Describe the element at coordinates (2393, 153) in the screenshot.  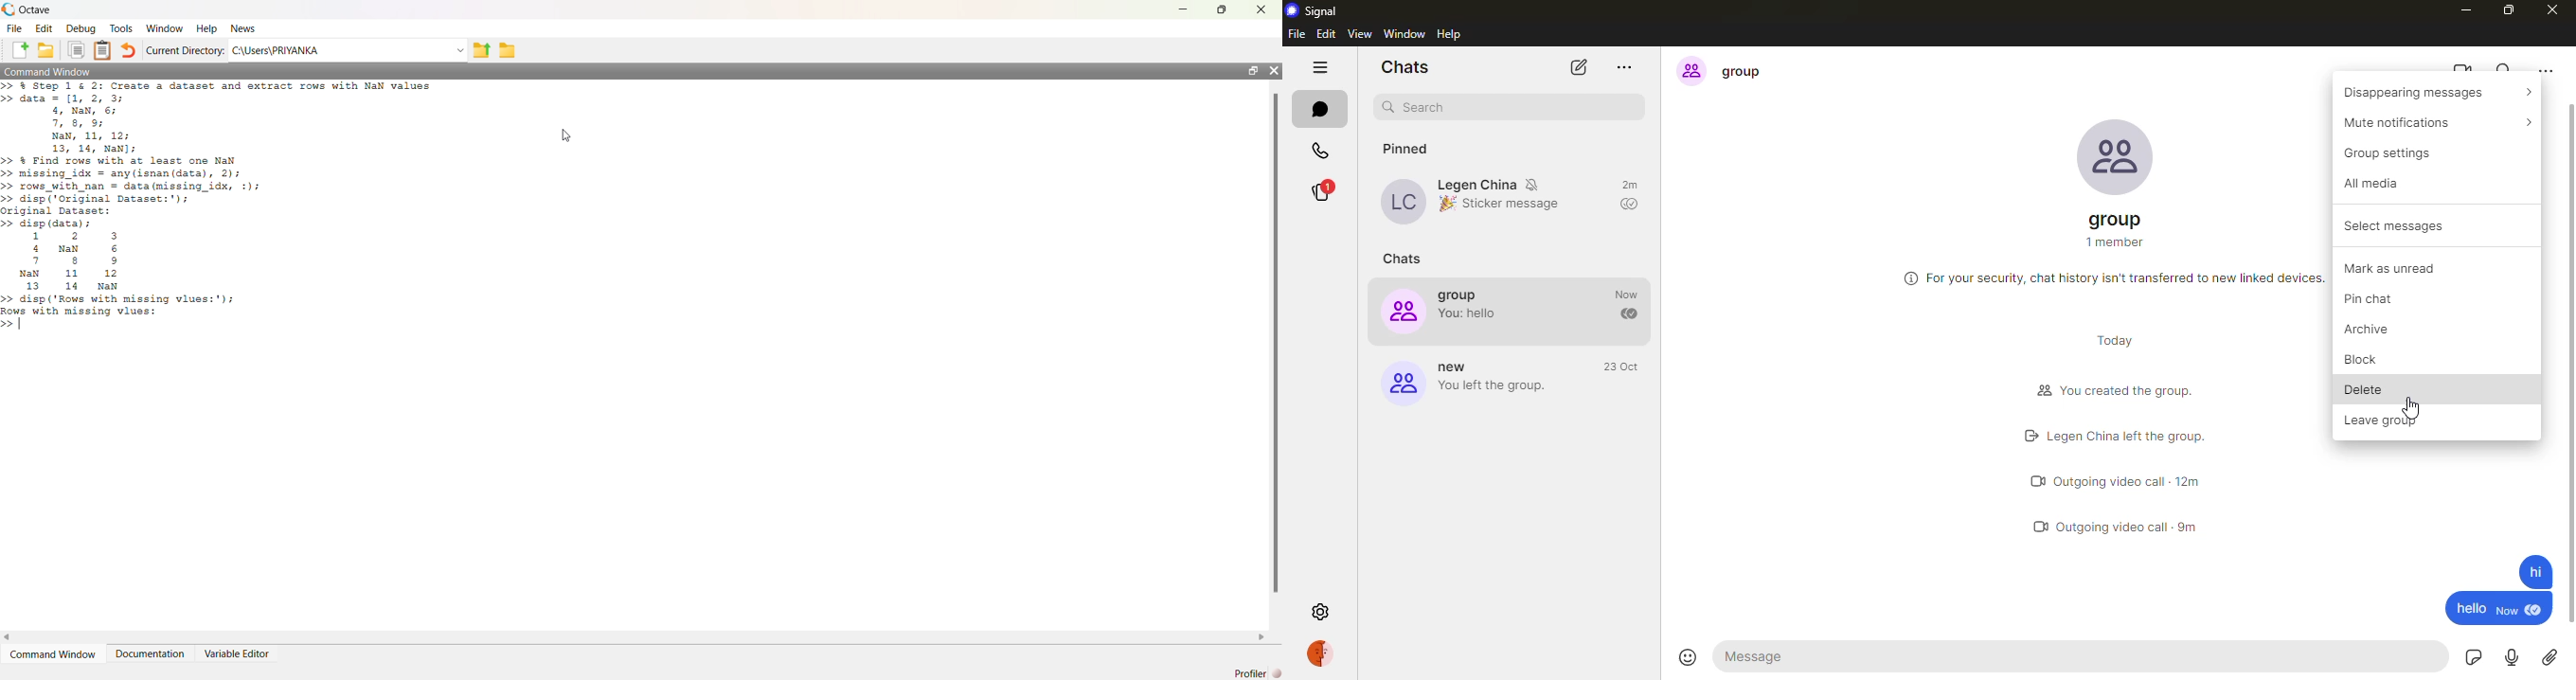
I see `group settings` at that location.